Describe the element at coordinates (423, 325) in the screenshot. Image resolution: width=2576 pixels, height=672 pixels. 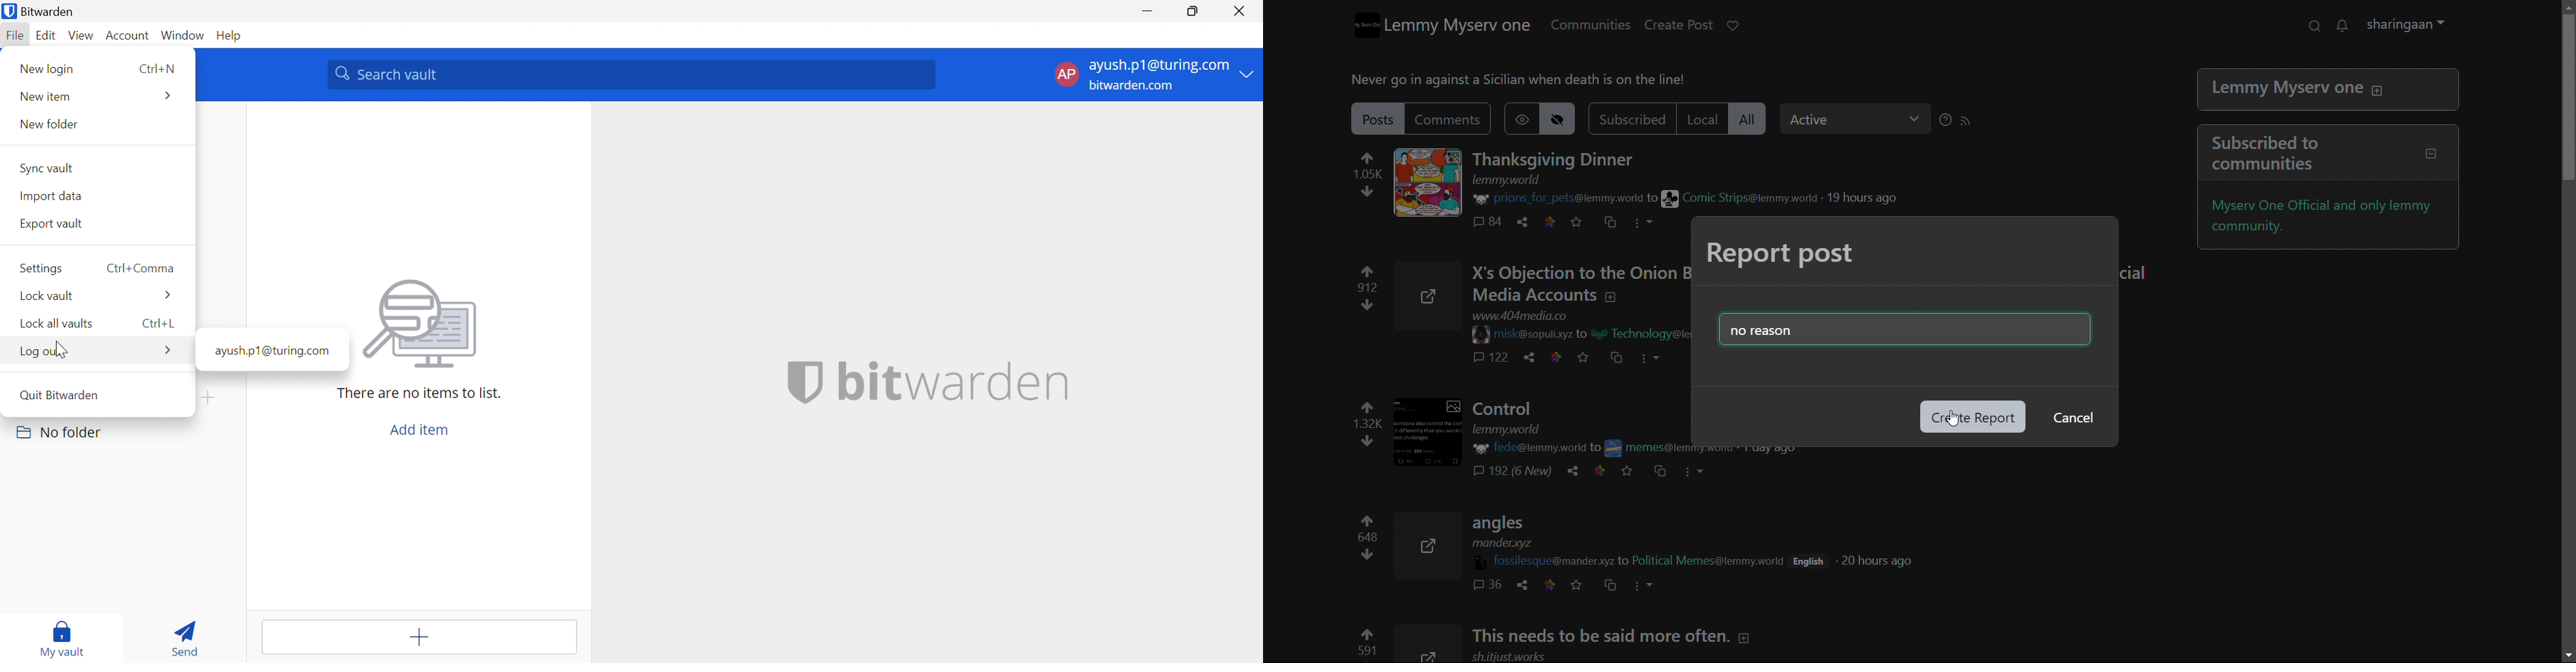
I see `image` at that location.